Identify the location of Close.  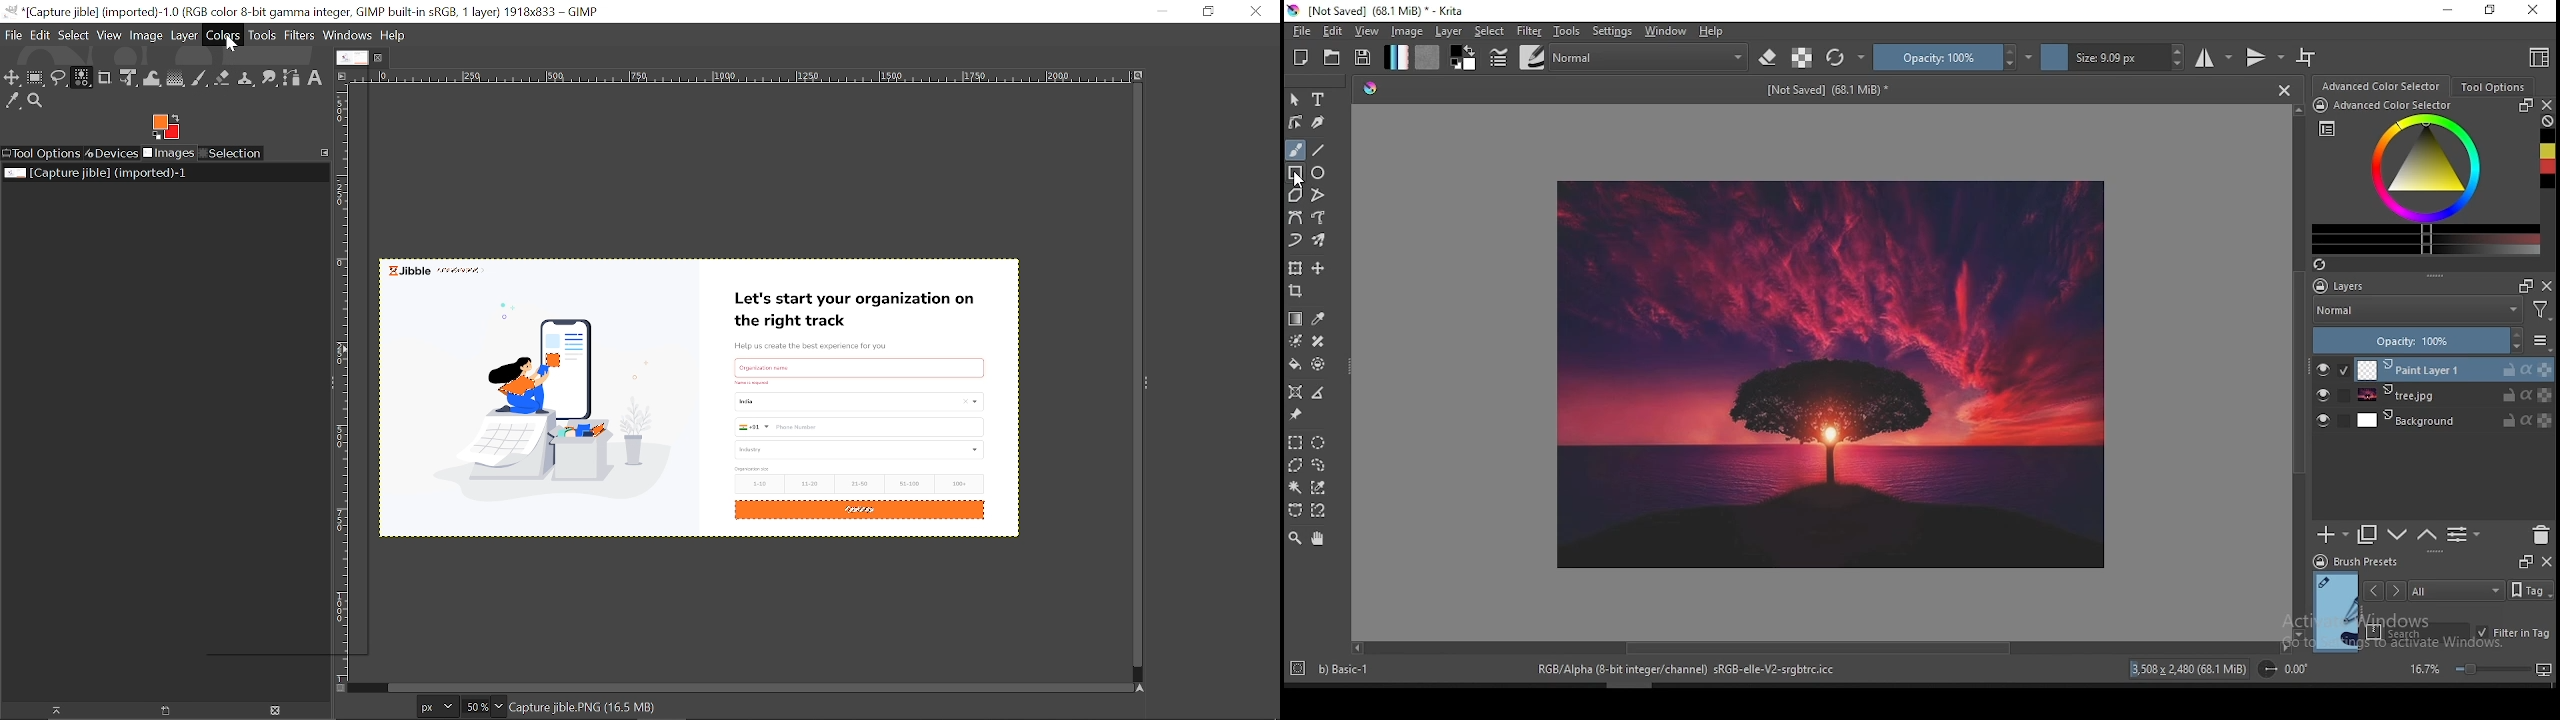
(2284, 90).